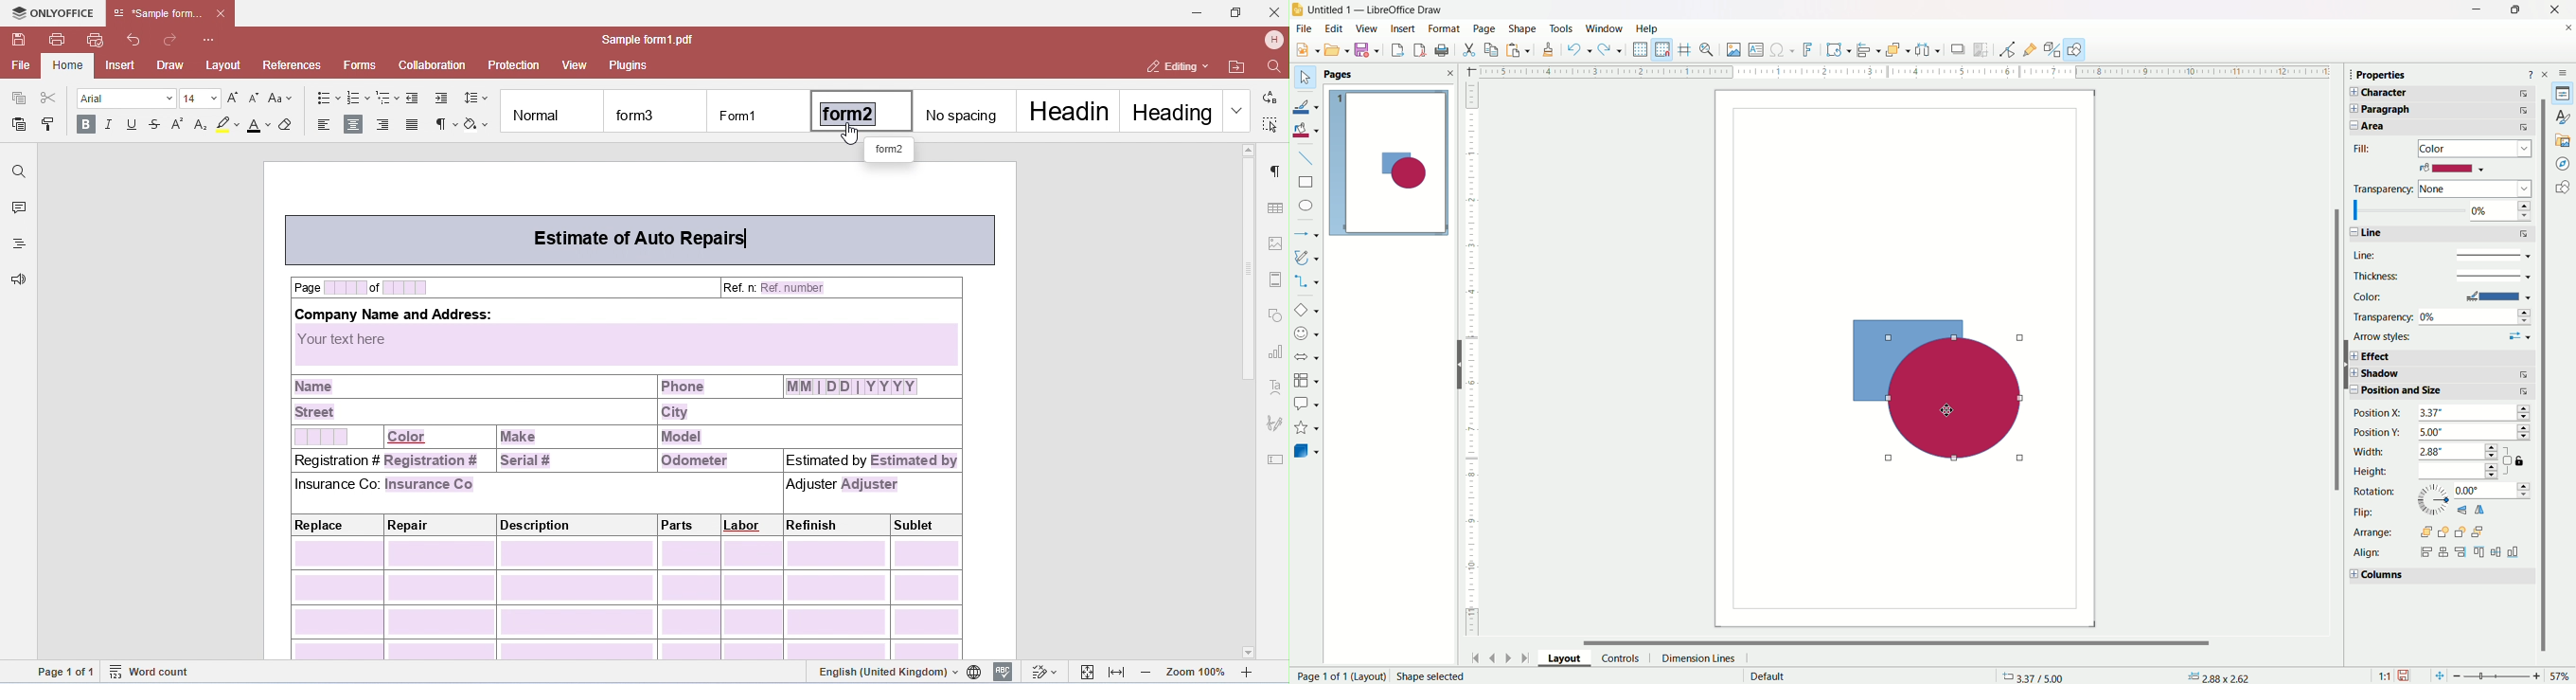 This screenshot has width=2576, height=700. Describe the element at coordinates (2390, 76) in the screenshot. I see `properties` at that location.